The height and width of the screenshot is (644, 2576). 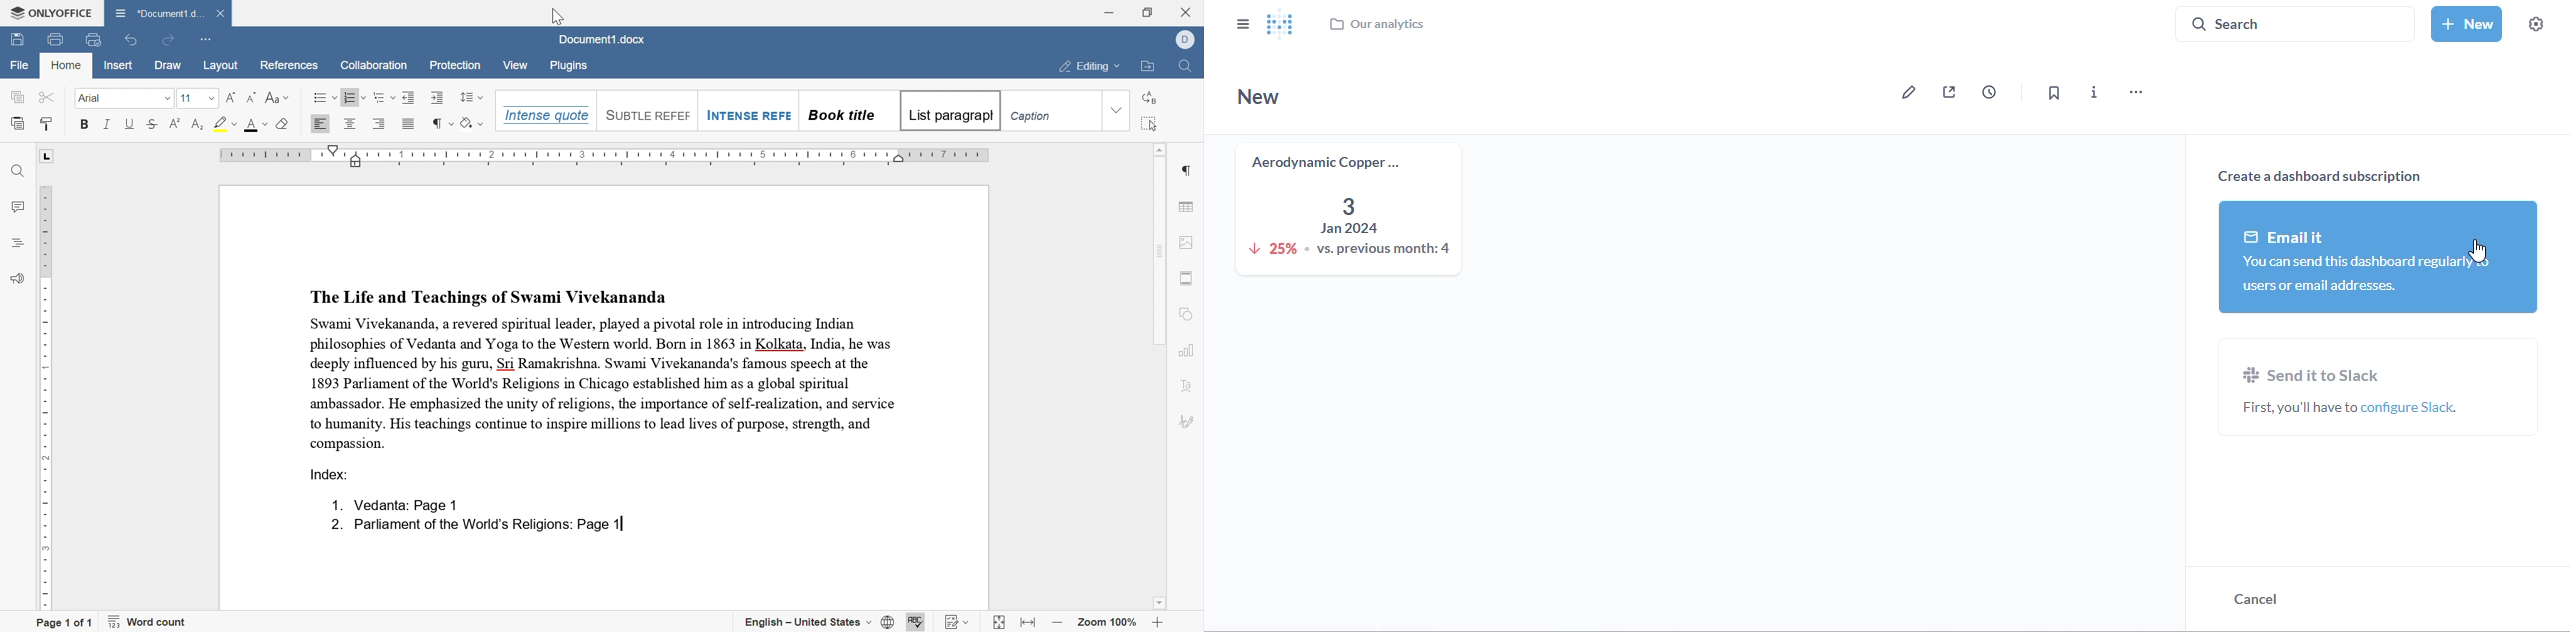 I want to click on cut, so click(x=49, y=96).